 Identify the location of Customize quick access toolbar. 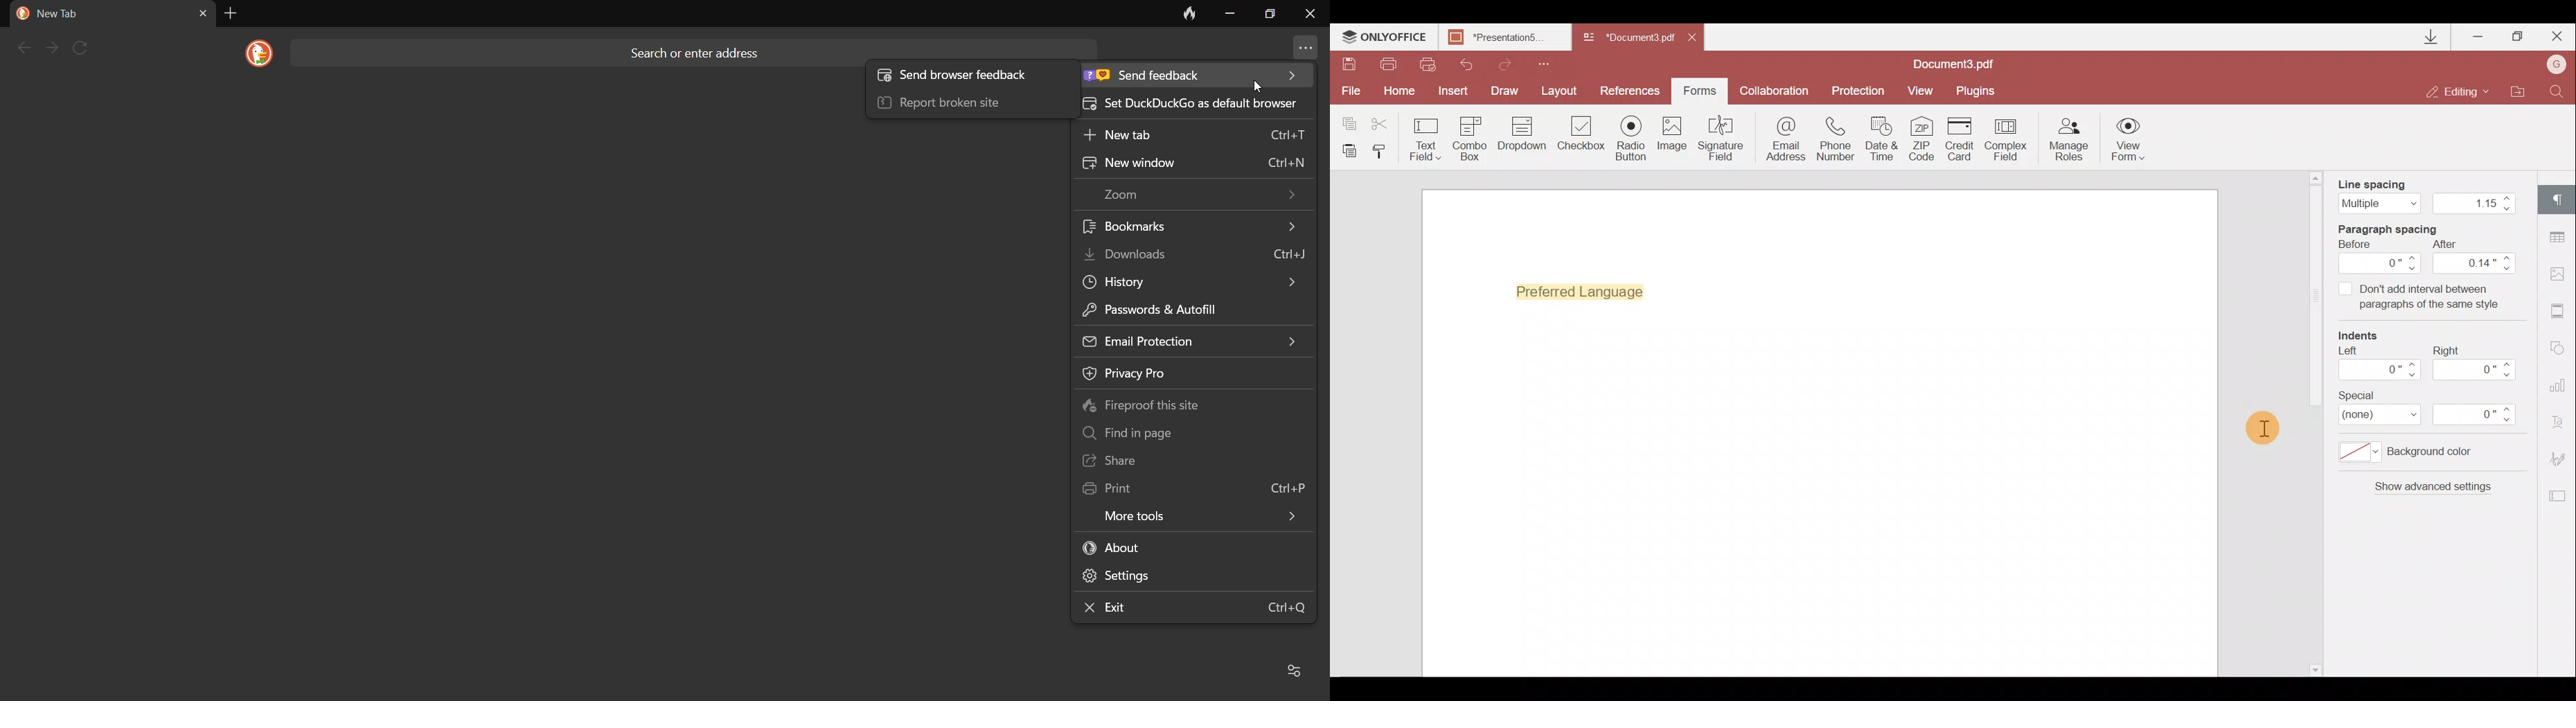
(1539, 62).